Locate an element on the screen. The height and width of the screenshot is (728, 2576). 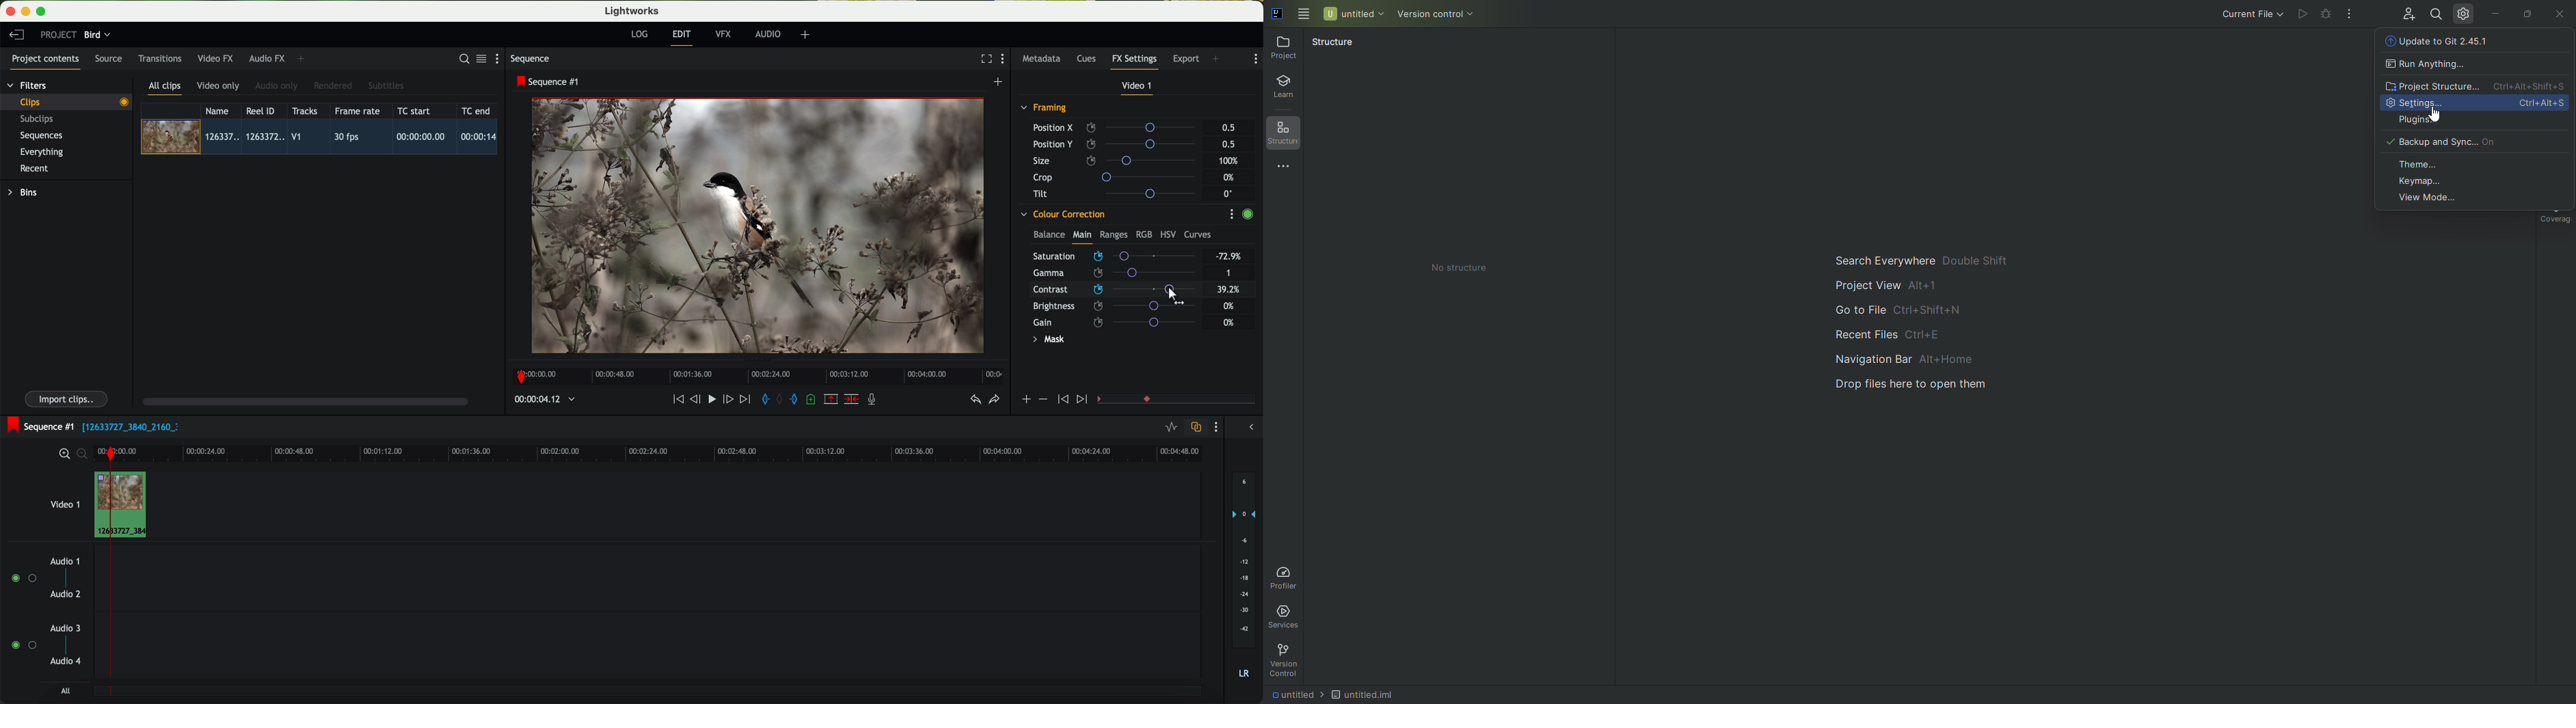
source is located at coordinates (109, 59).